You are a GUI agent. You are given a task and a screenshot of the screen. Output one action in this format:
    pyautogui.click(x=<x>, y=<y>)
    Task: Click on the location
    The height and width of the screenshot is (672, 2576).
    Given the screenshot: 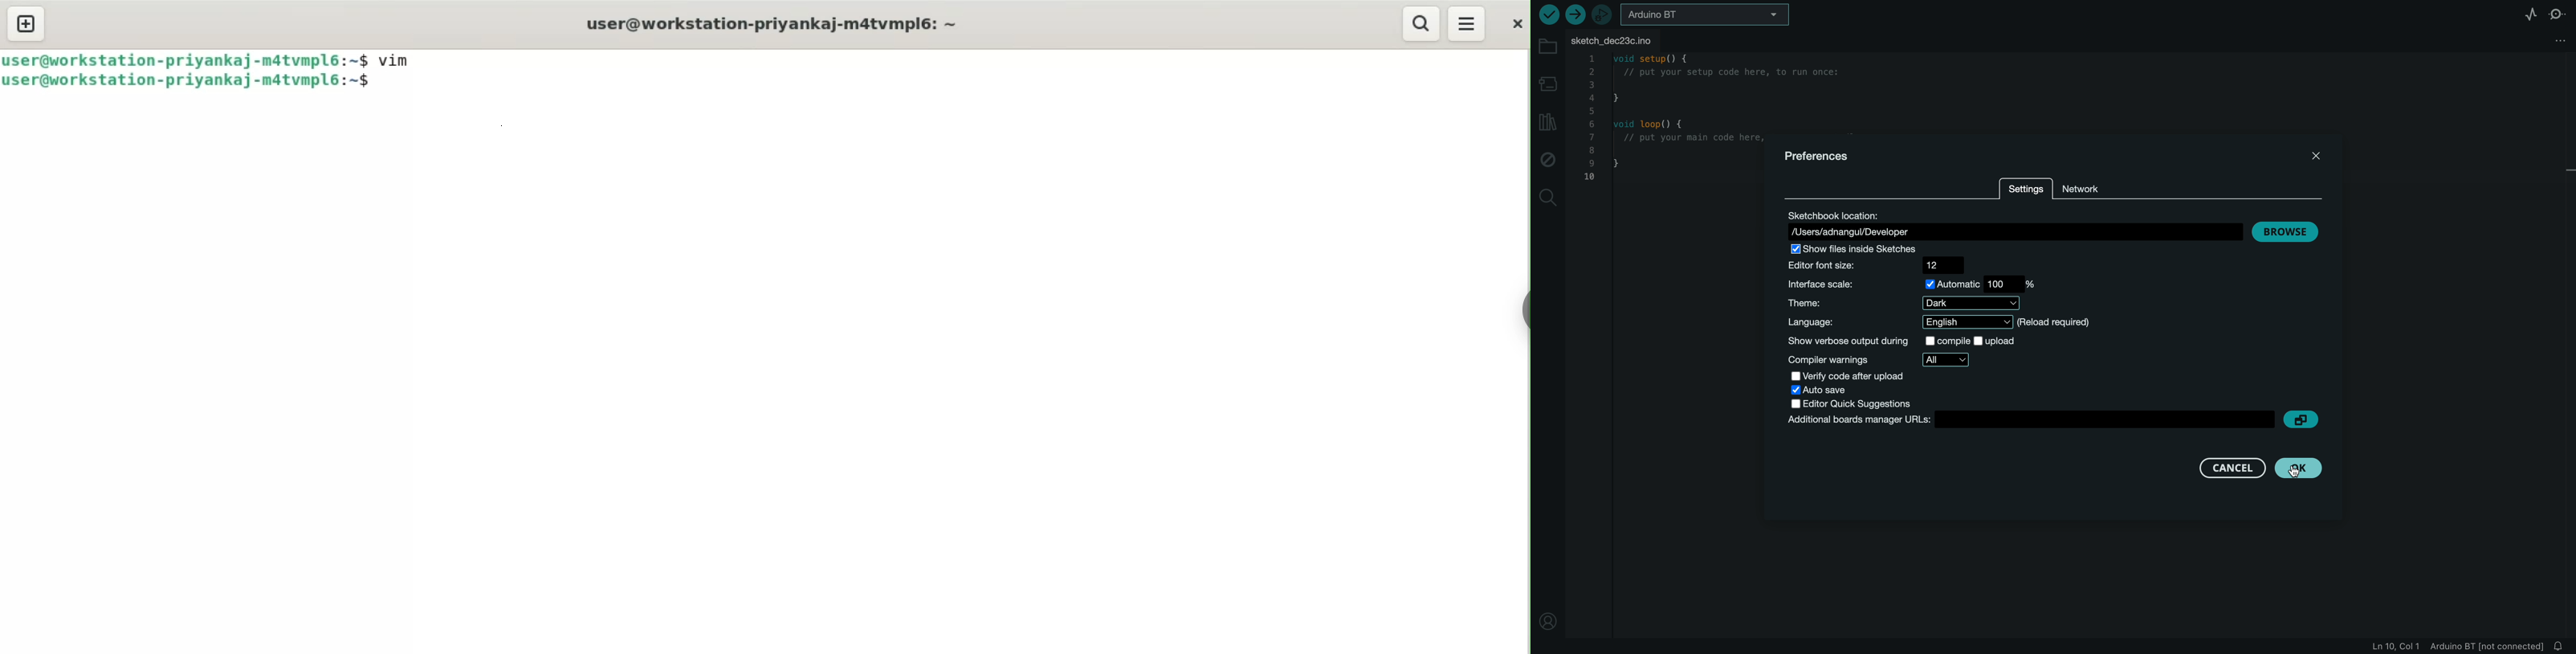 What is the action you would take?
    pyautogui.click(x=2015, y=223)
    